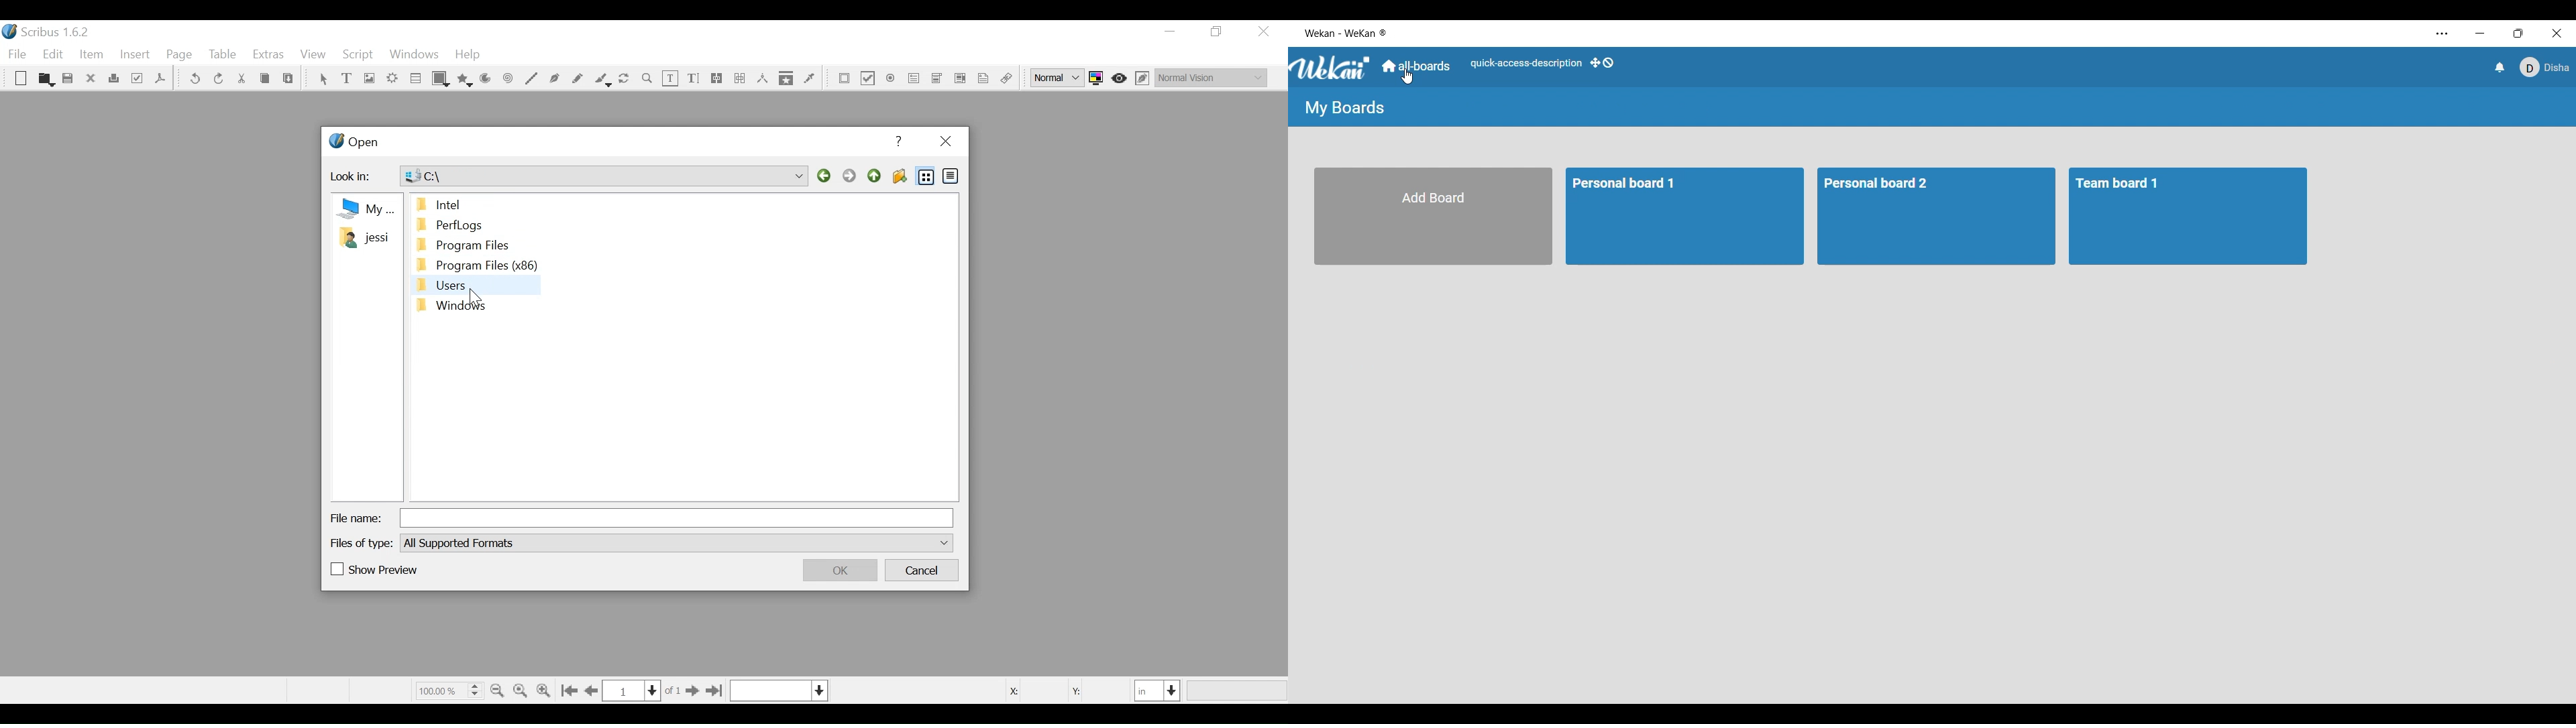  I want to click on Select the current unit, so click(1158, 690).